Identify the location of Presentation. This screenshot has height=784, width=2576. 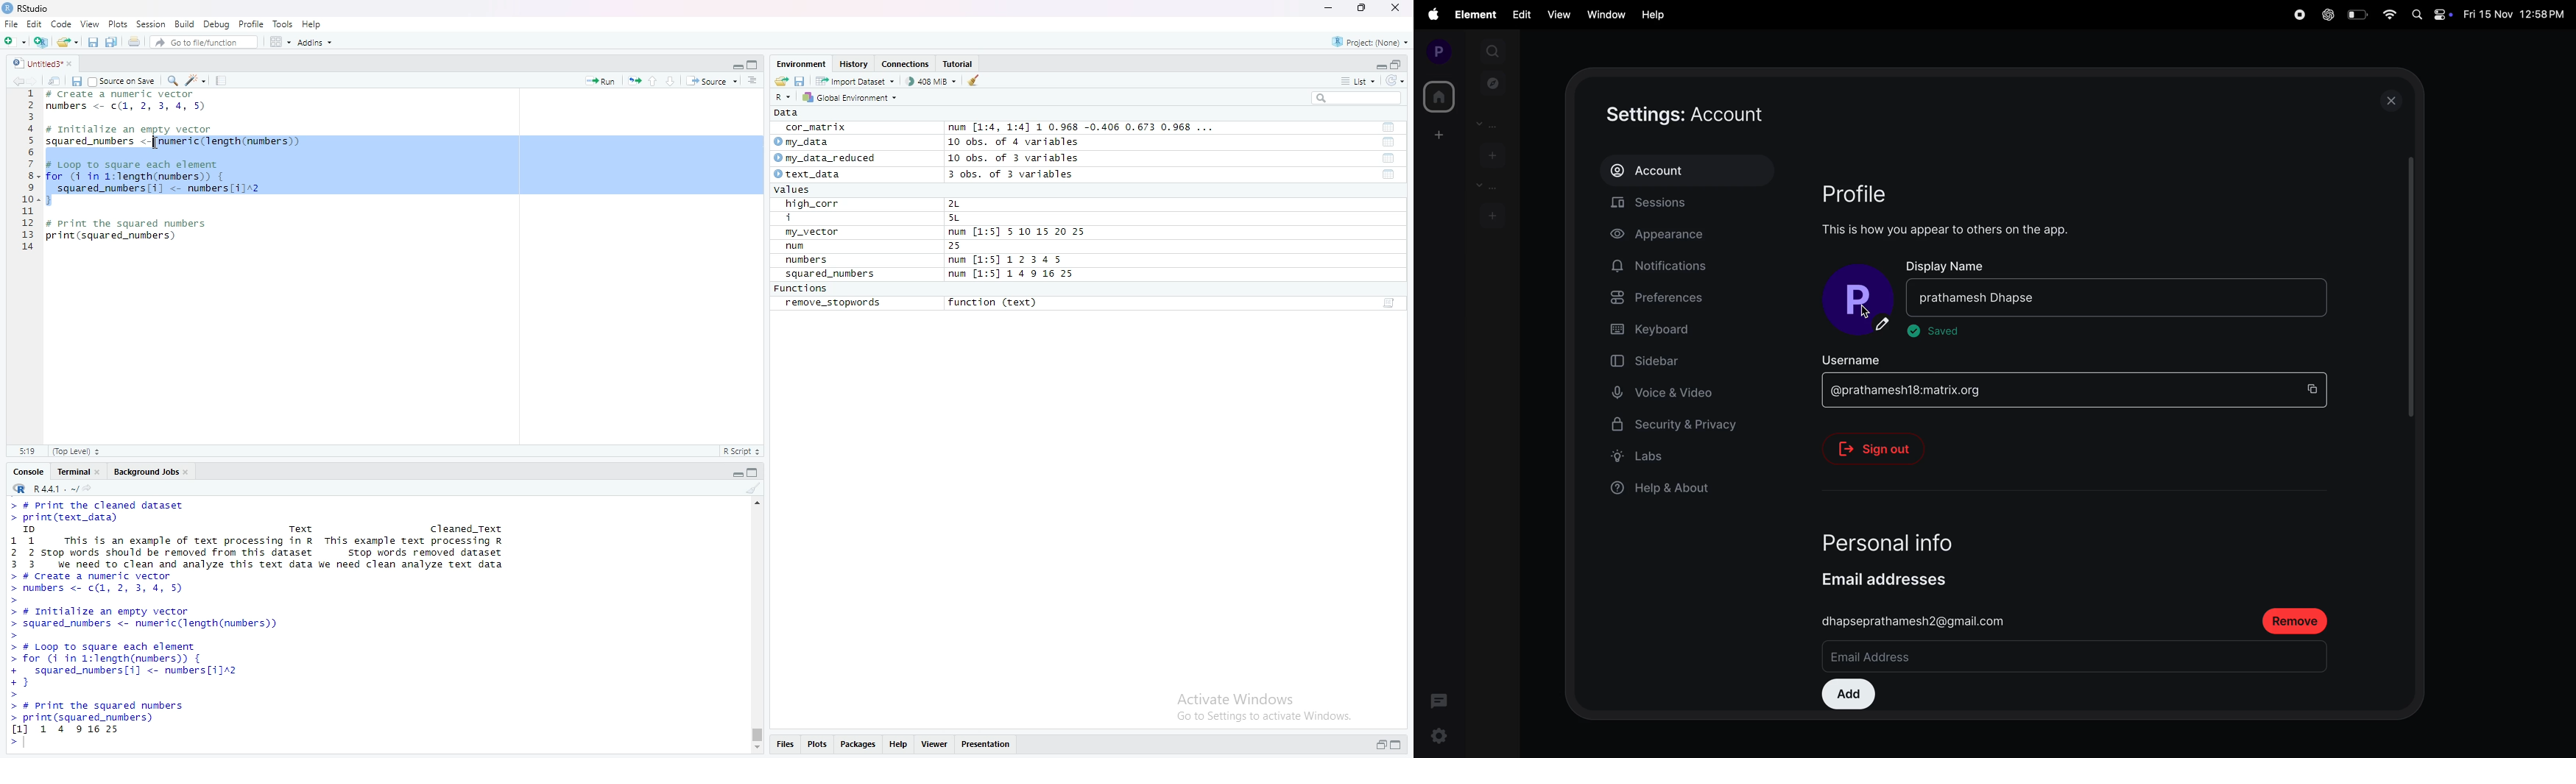
(987, 745).